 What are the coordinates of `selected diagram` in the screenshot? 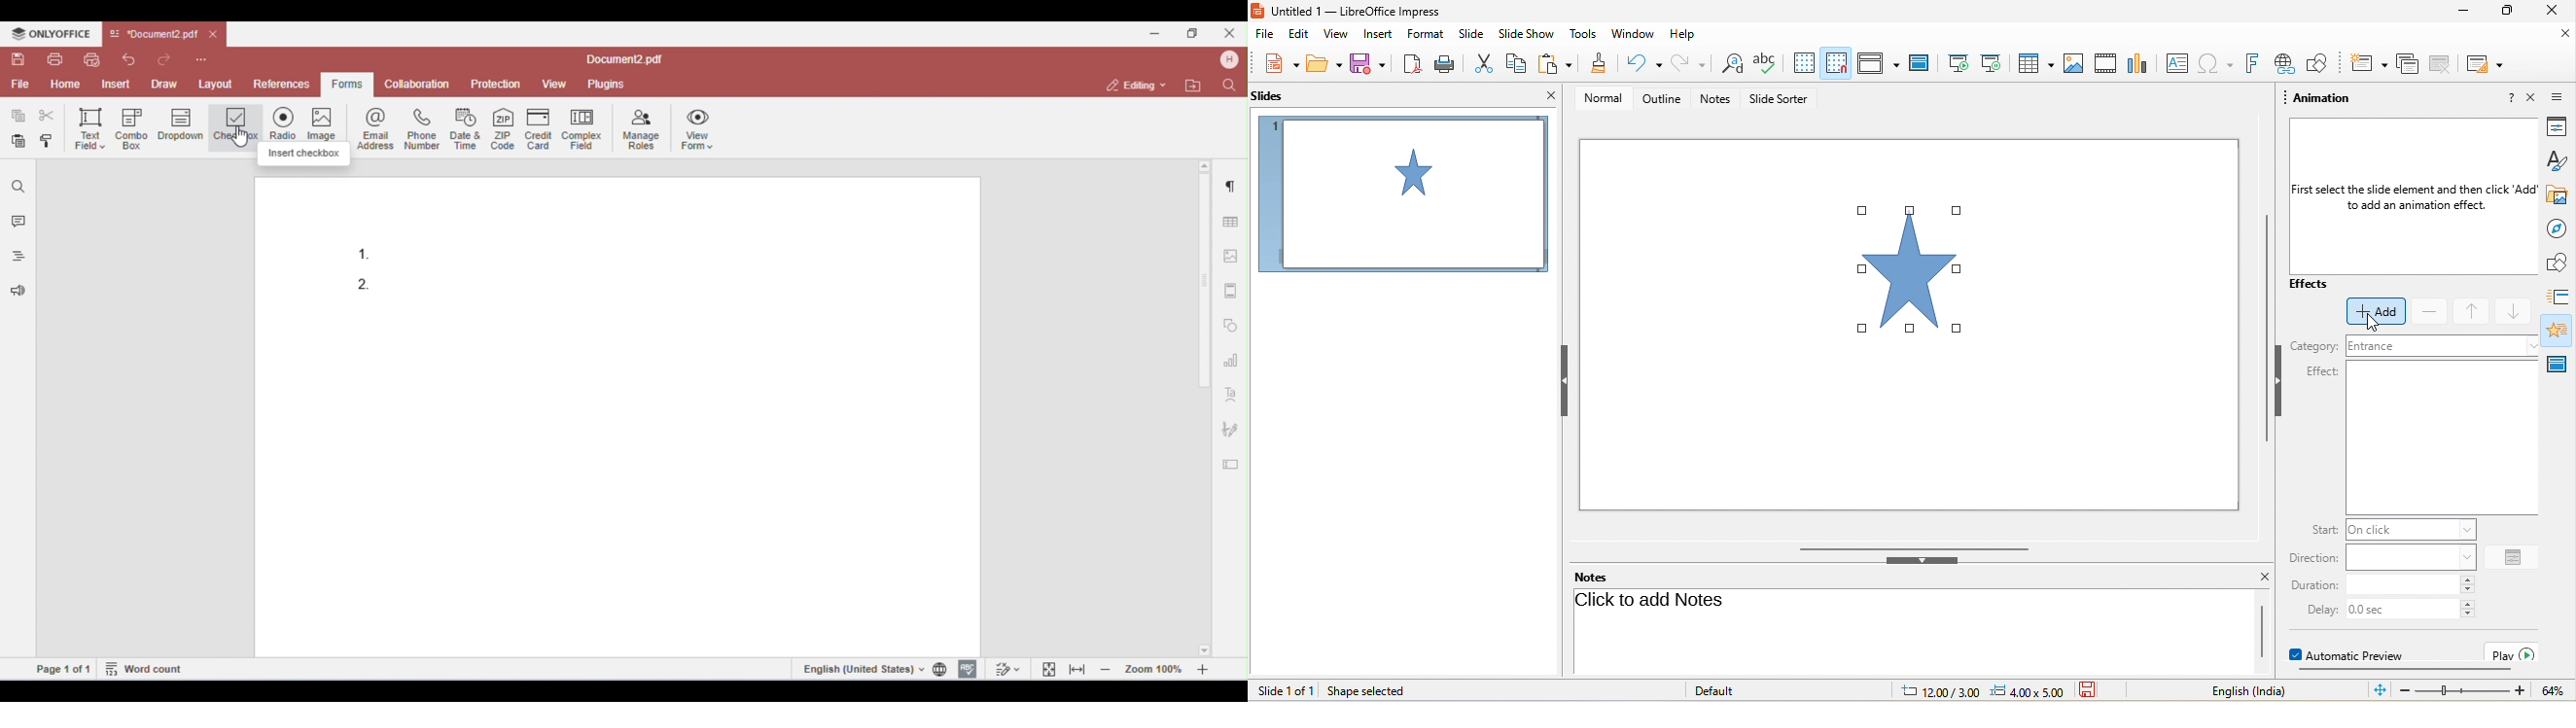 It's located at (1918, 273).